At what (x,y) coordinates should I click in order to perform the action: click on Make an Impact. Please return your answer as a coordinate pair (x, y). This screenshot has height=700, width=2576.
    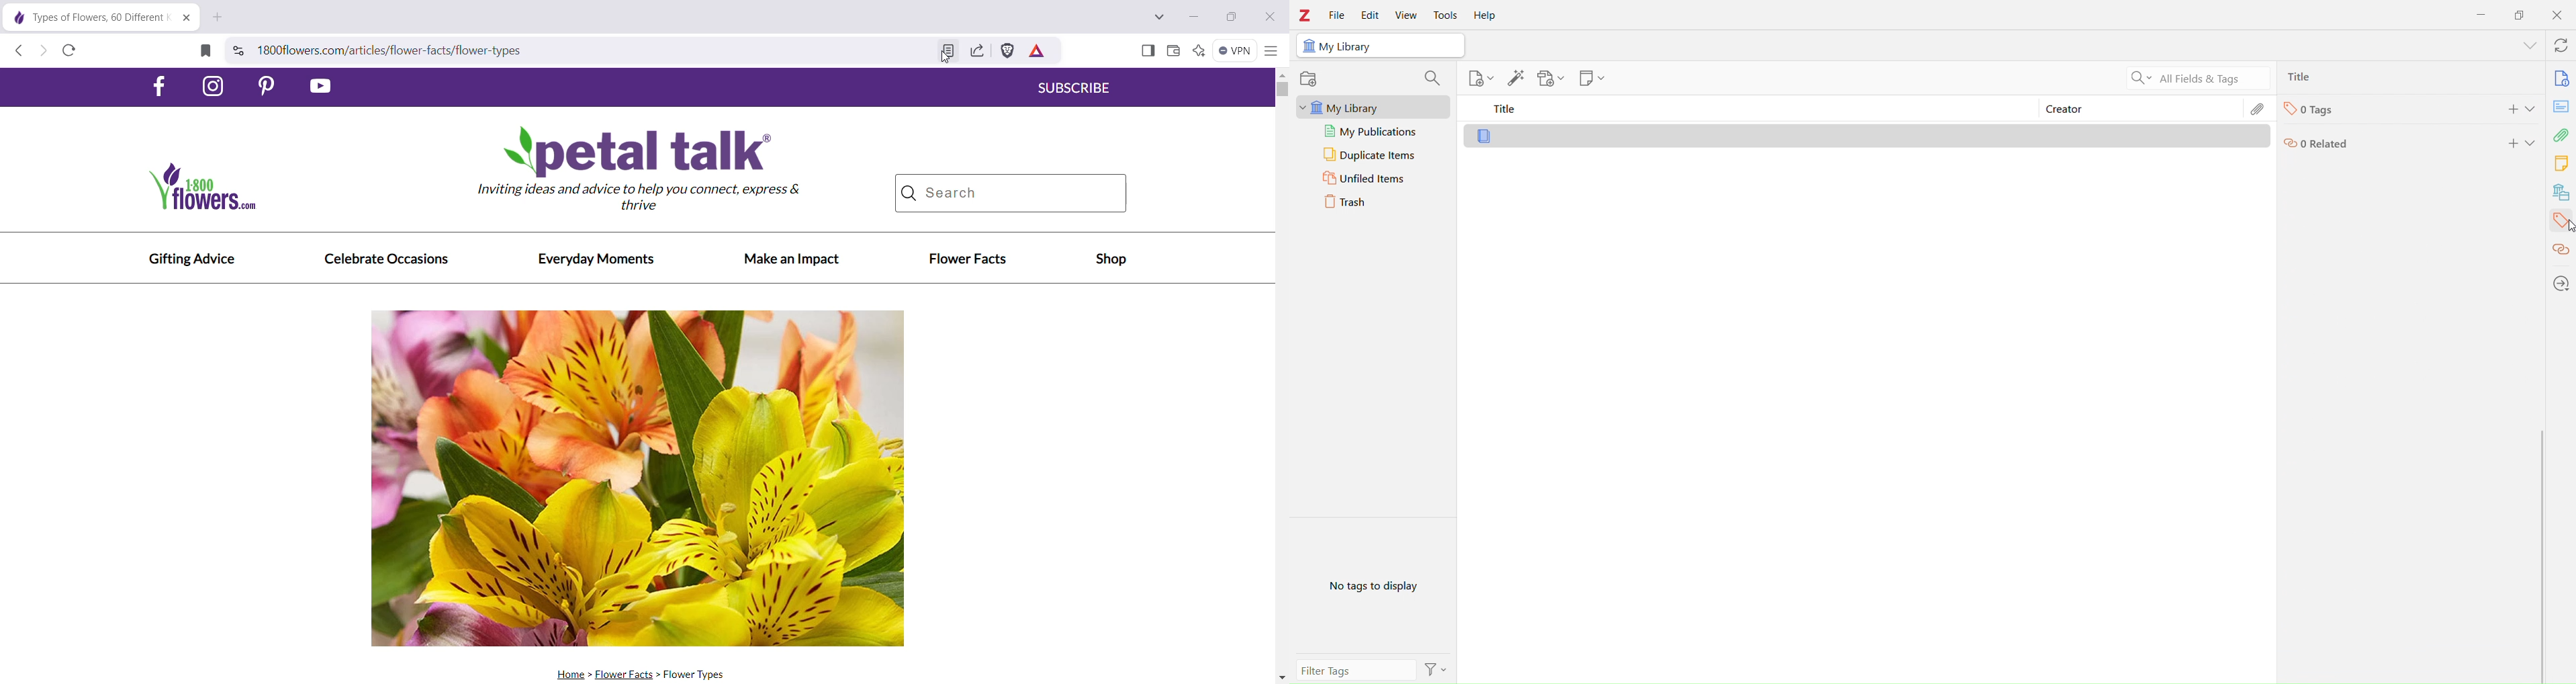
    Looking at the image, I should click on (792, 259).